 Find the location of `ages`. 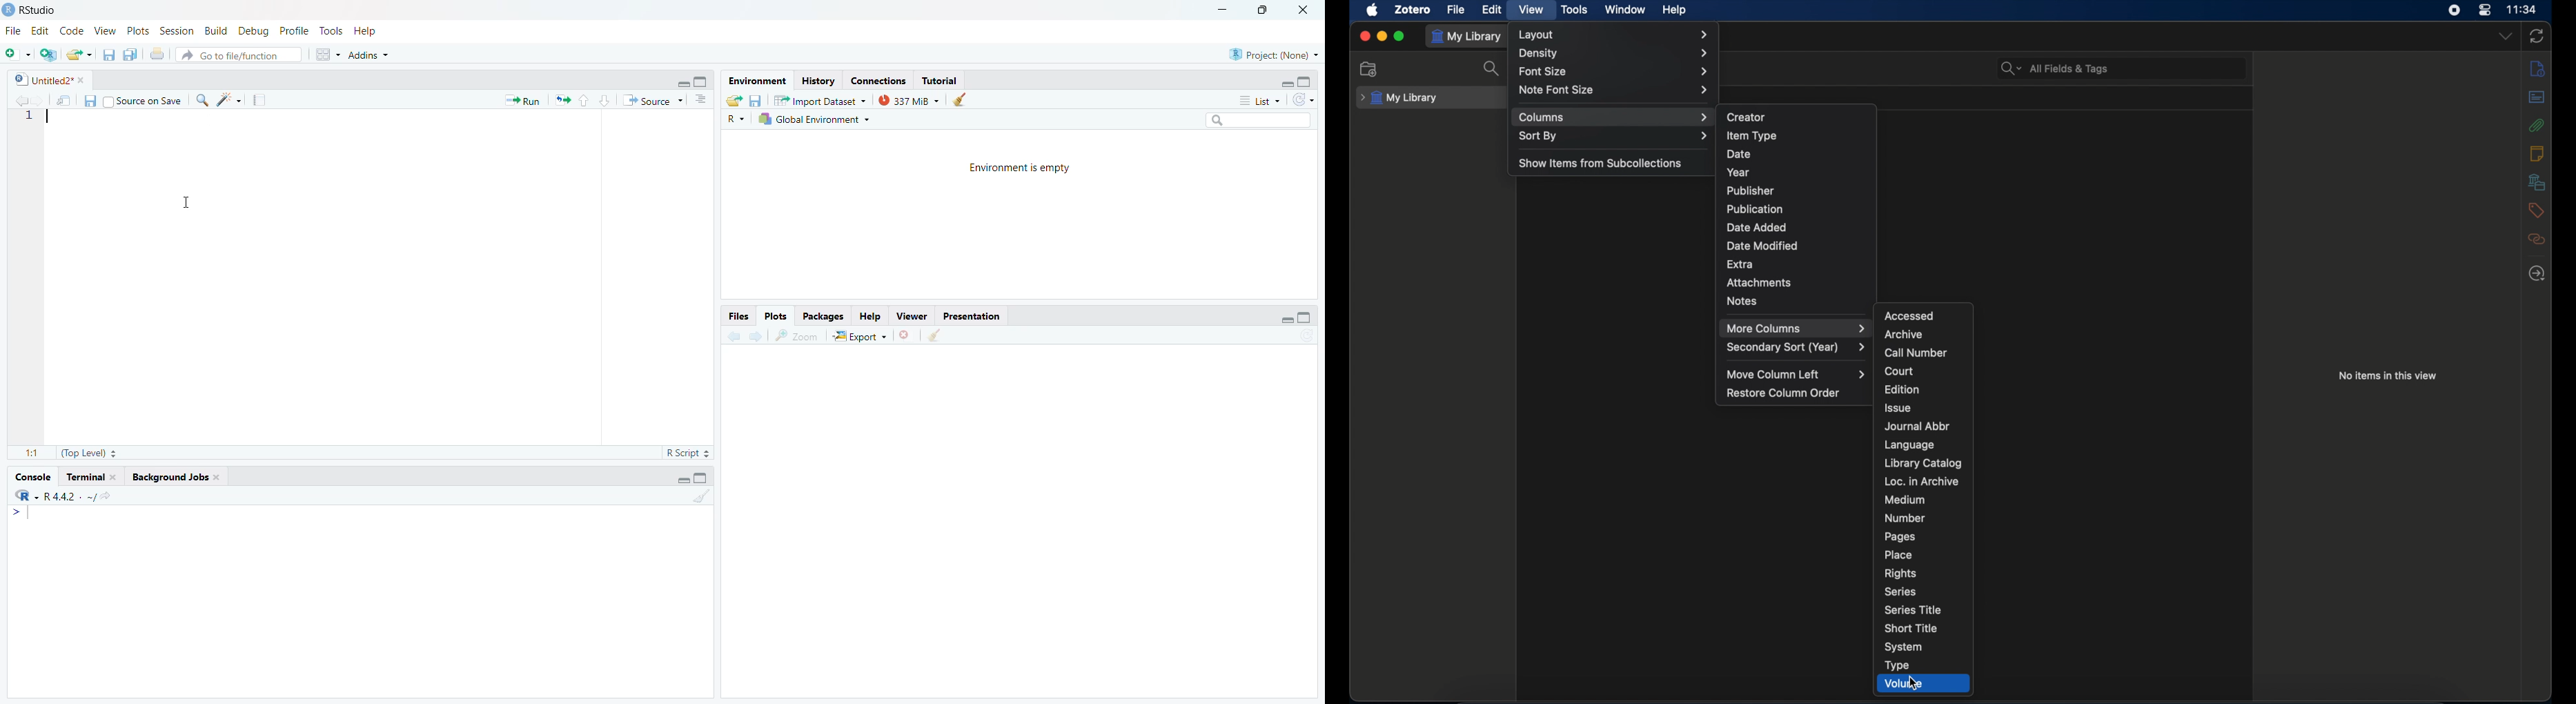

ages is located at coordinates (1900, 536).